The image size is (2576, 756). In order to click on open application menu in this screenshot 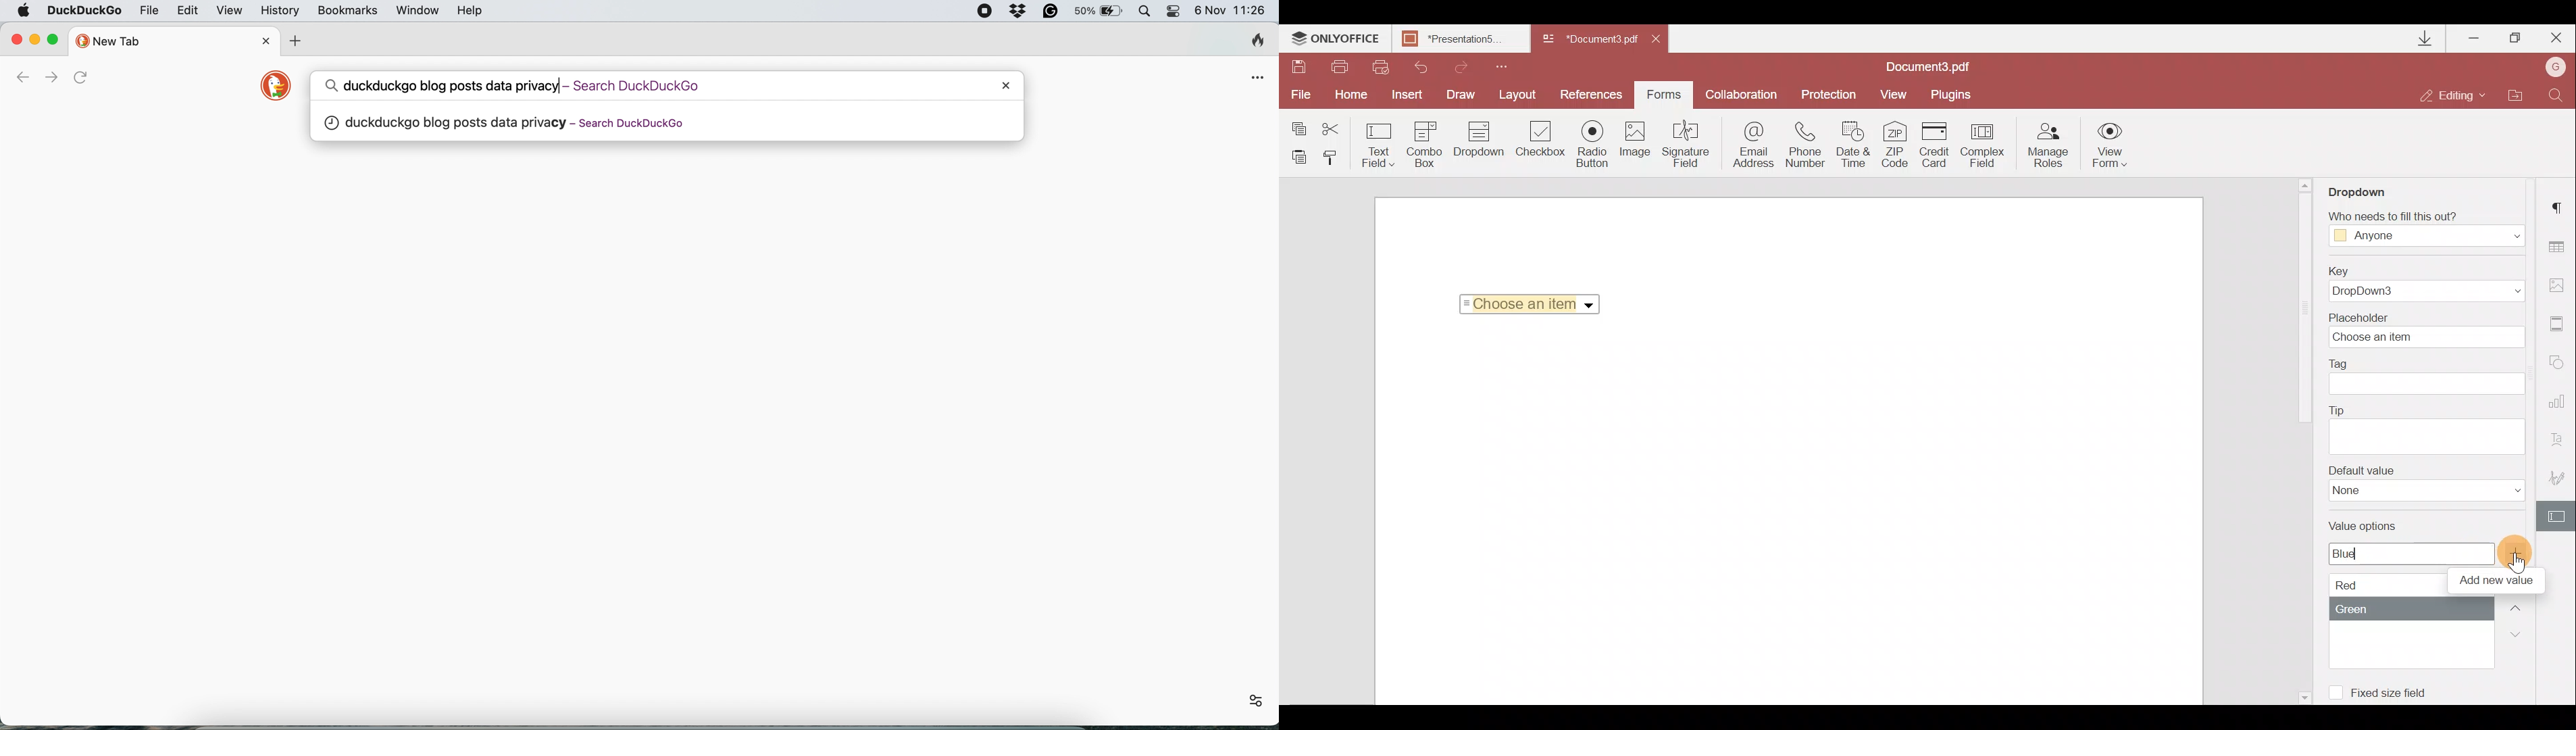, I will do `click(1258, 77)`.